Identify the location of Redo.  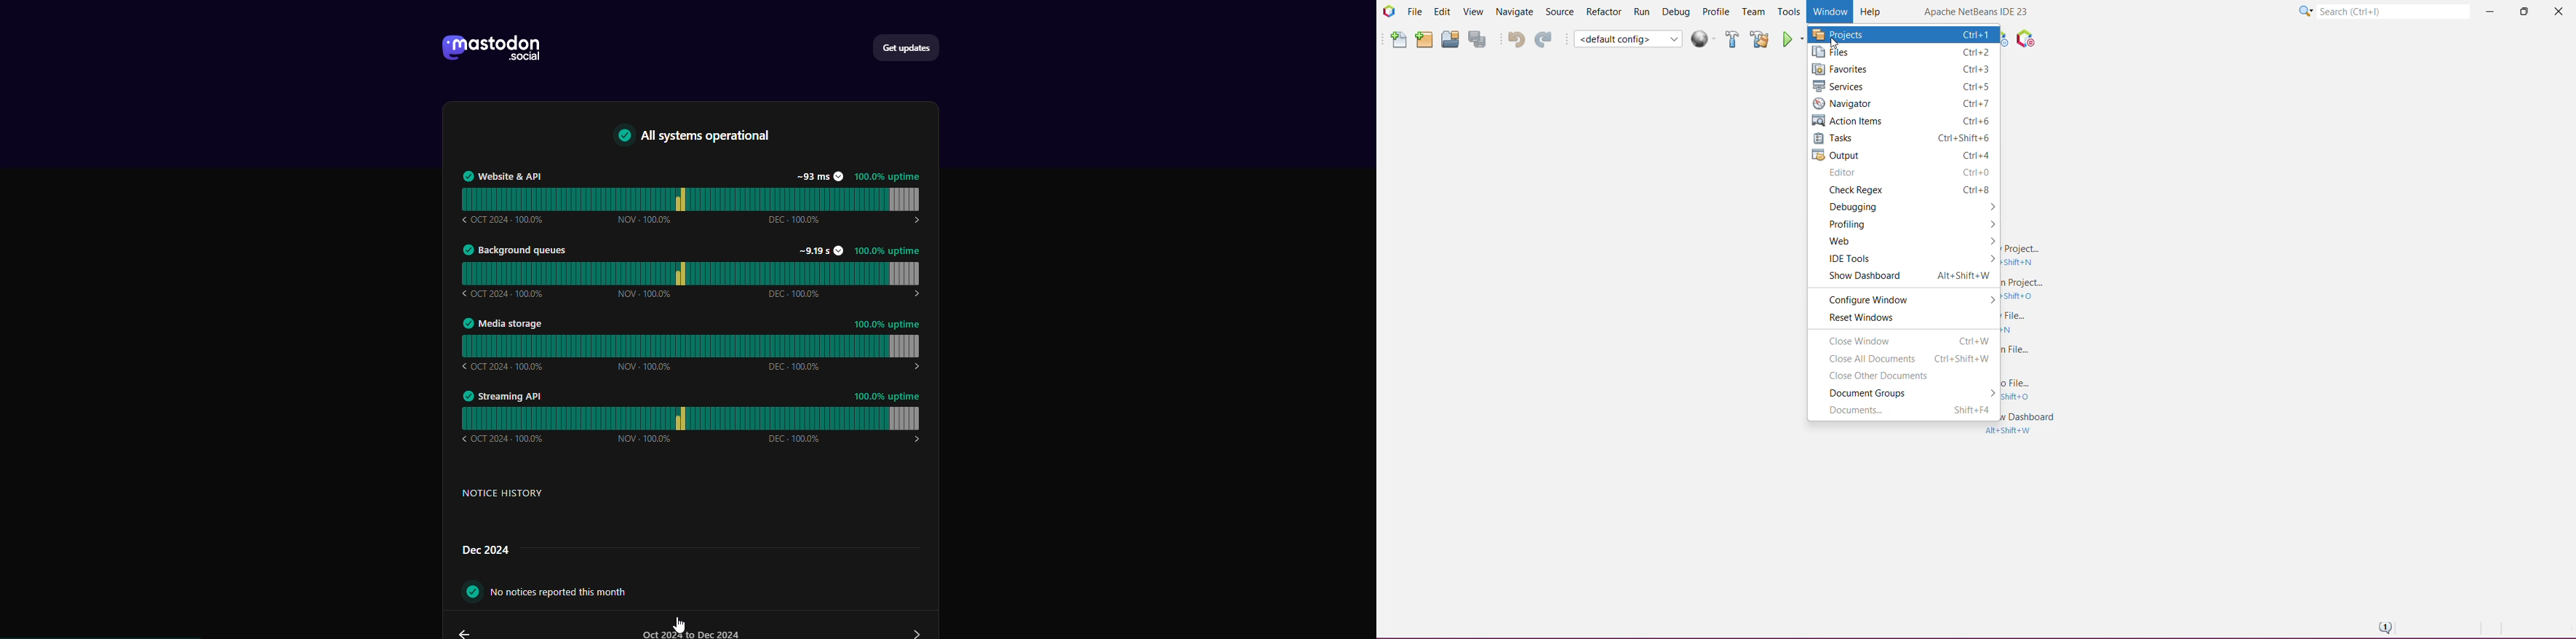
(1543, 39).